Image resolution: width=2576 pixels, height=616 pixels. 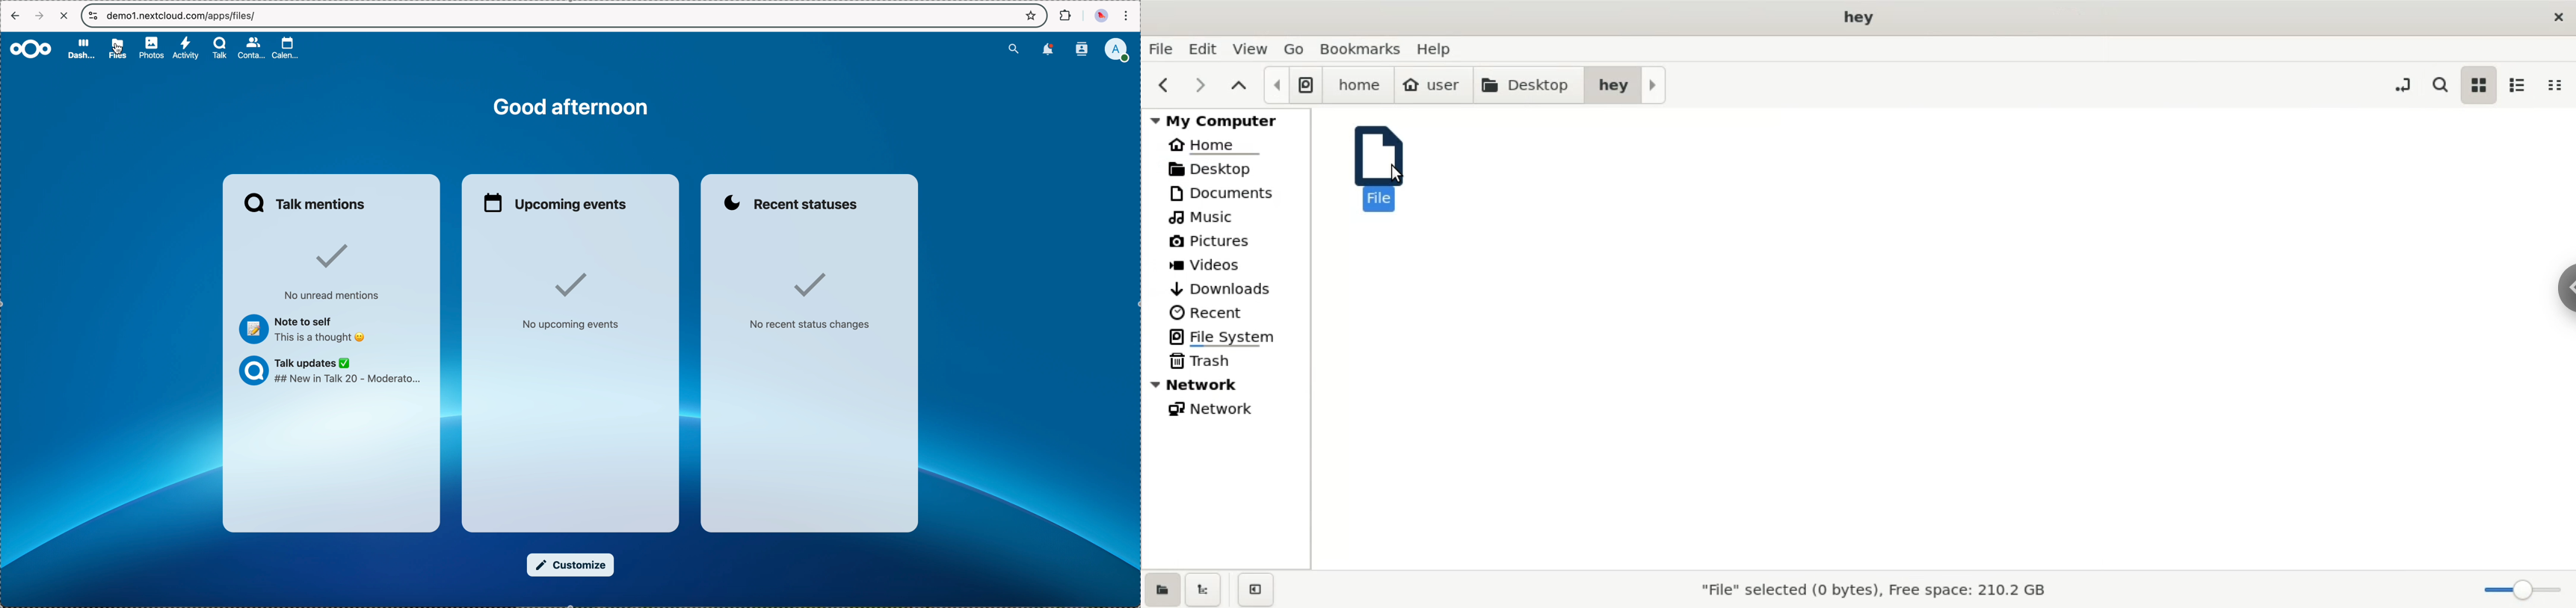 I want to click on bookmark, so click(x=1362, y=49).